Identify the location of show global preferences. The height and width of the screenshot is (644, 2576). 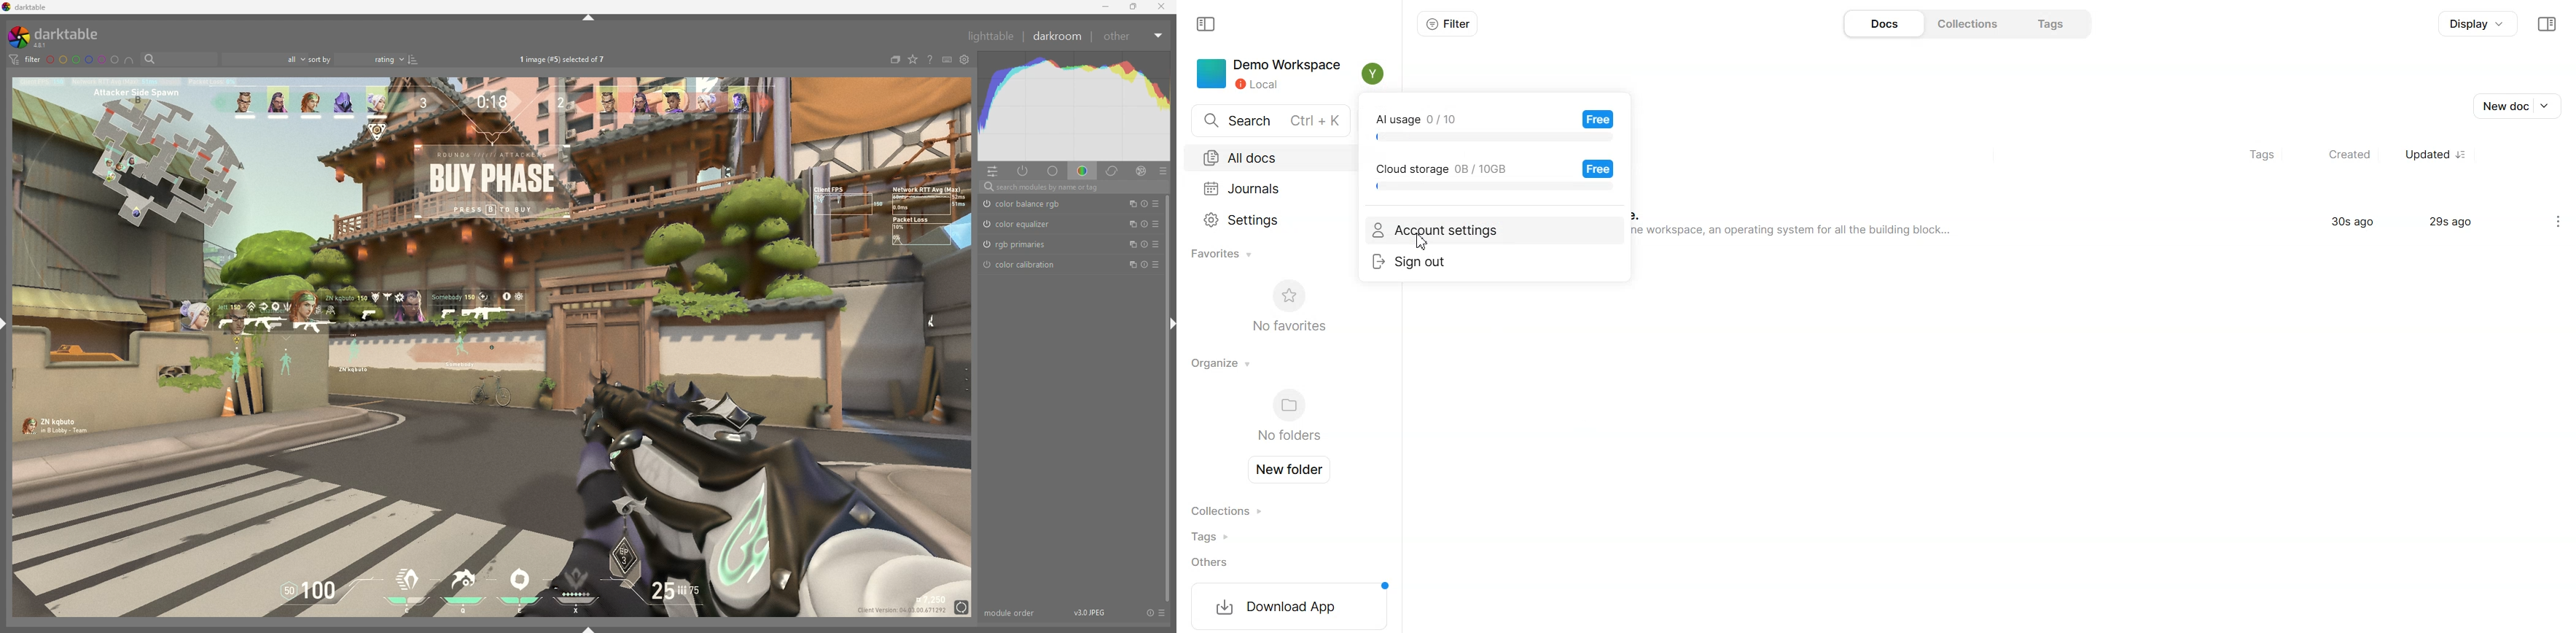
(966, 59).